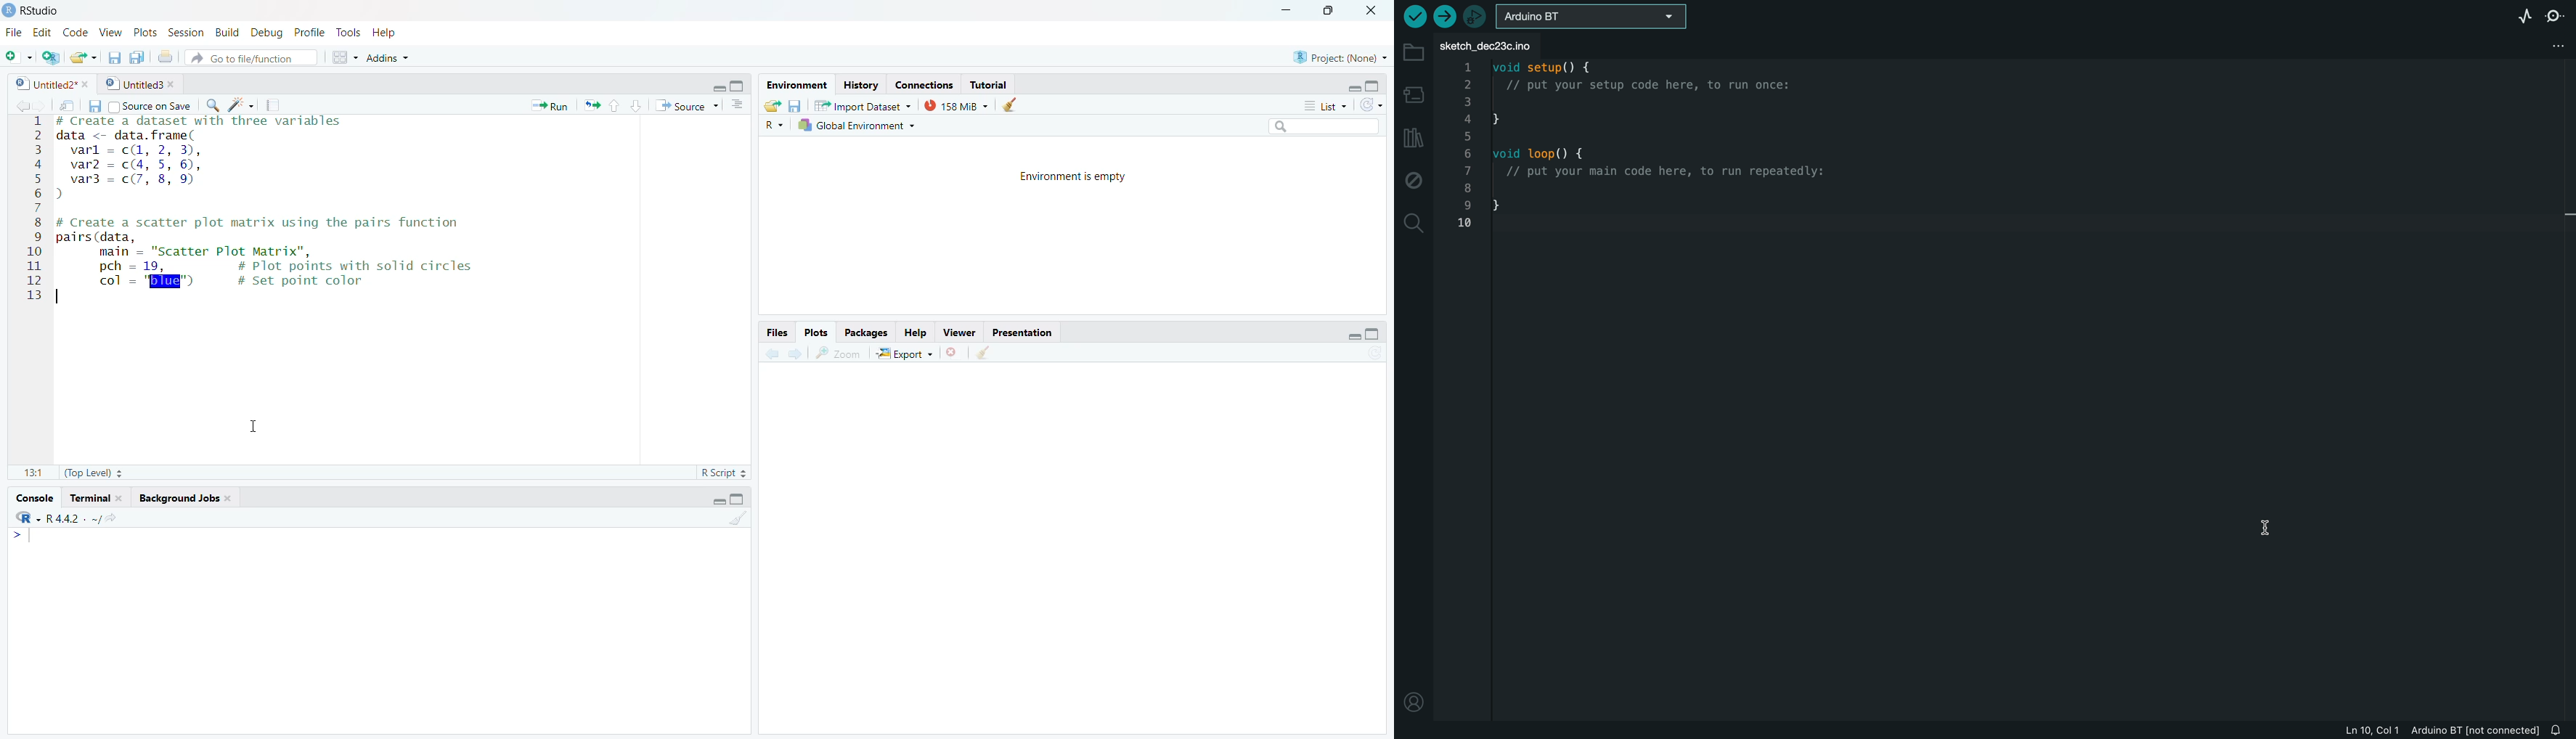 This screenshot has width=2576, height=756. What do you see at coordinates (818, 332) in the screenshot?
I see `Plots` at bounding box center [818, 332].